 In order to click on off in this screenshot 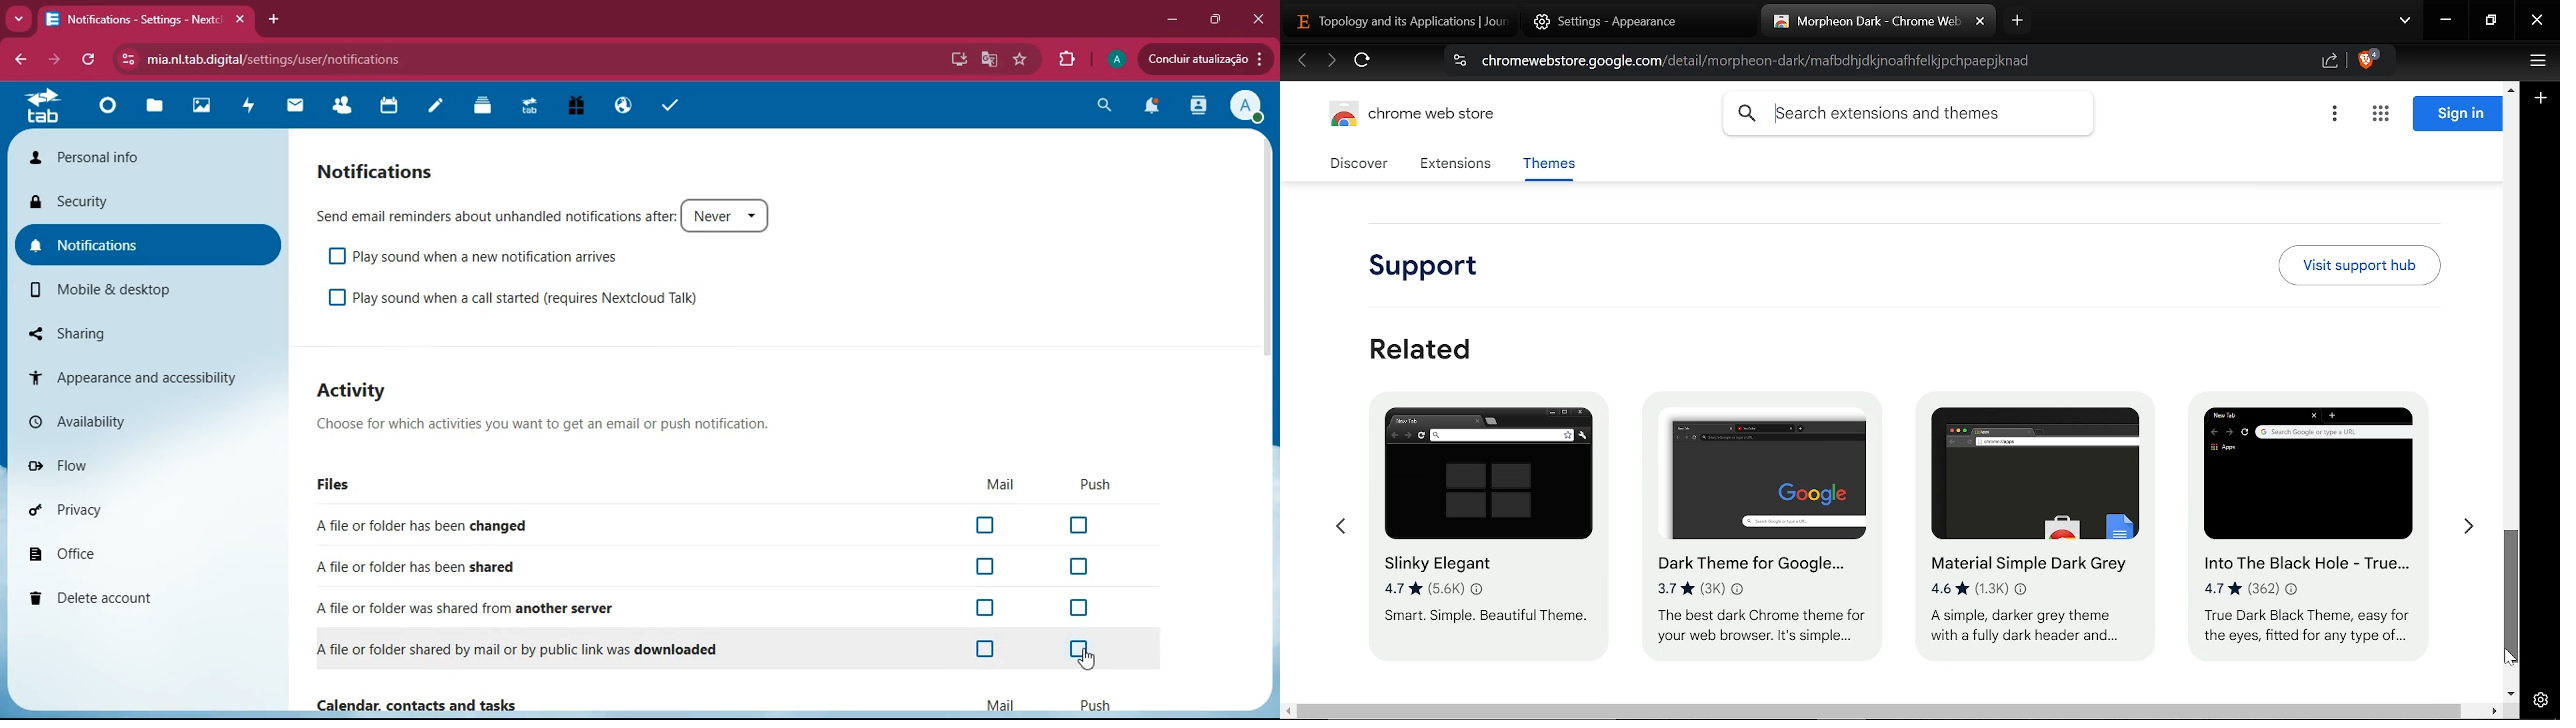, I will do `click(985, 566)`.